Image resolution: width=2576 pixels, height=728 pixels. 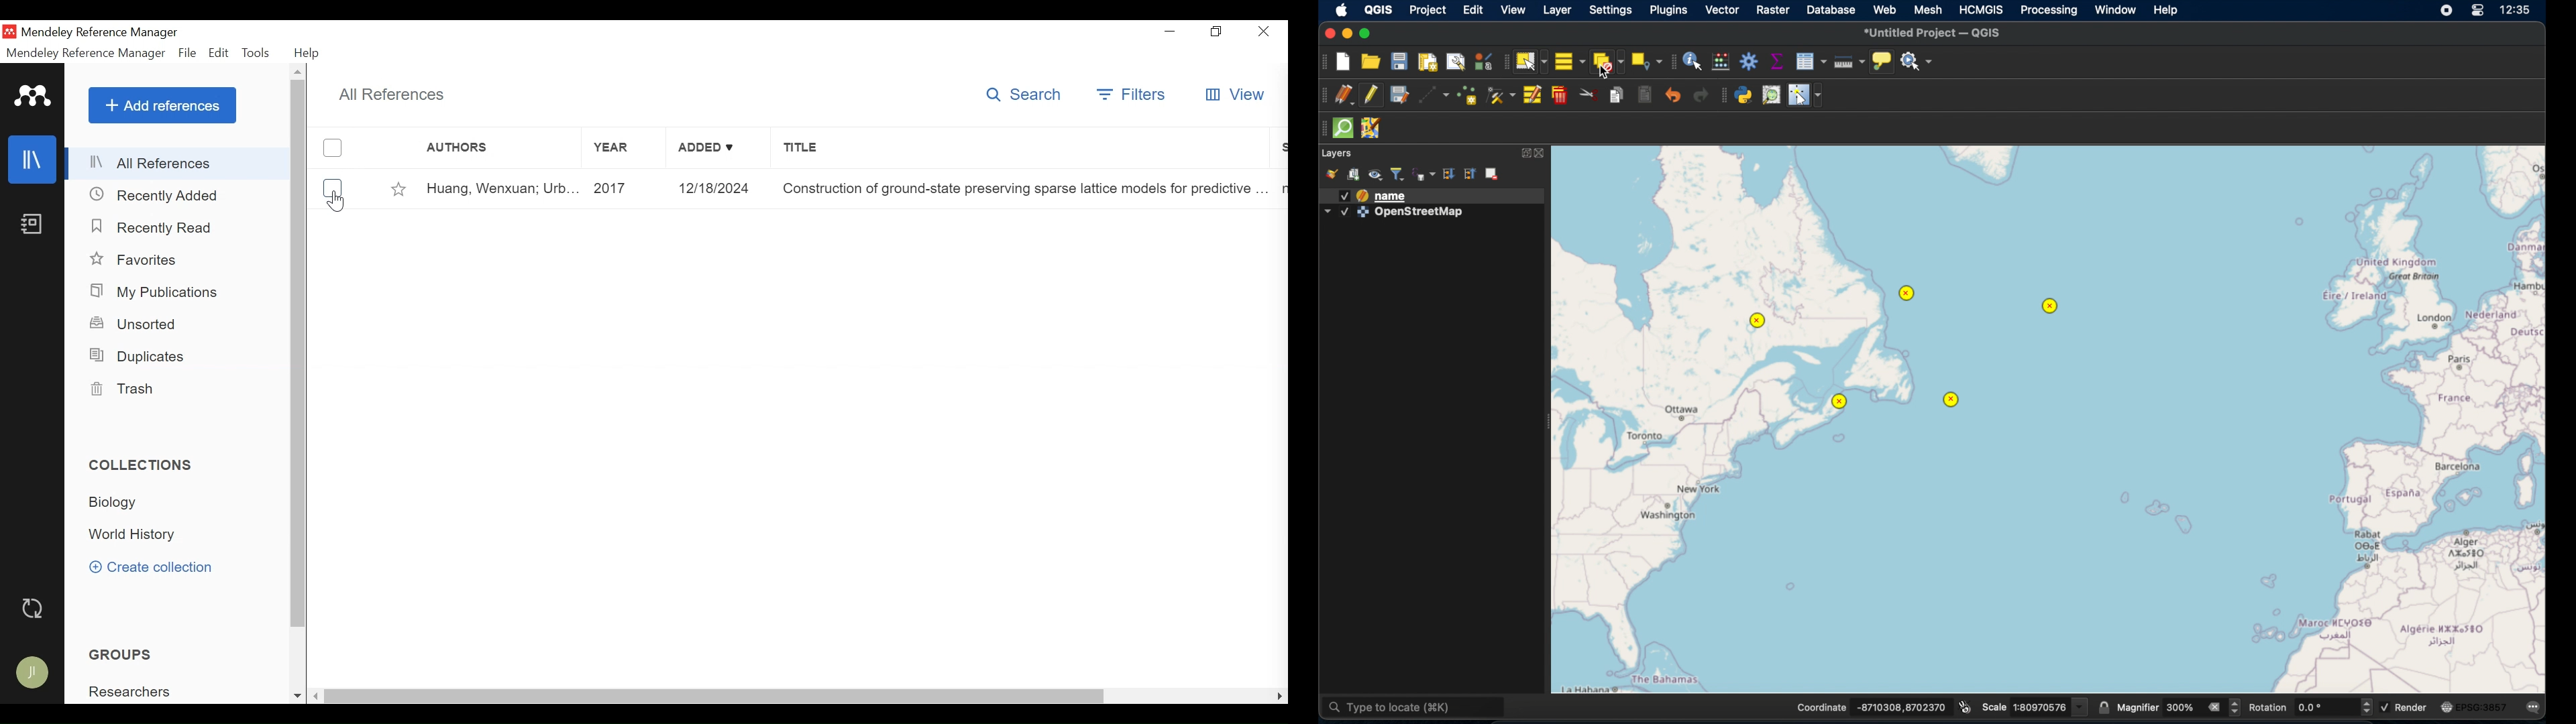 What do you see at coordinates (627, 189) in the screenshot?
I see `Year` at bounding box center [627, 189].